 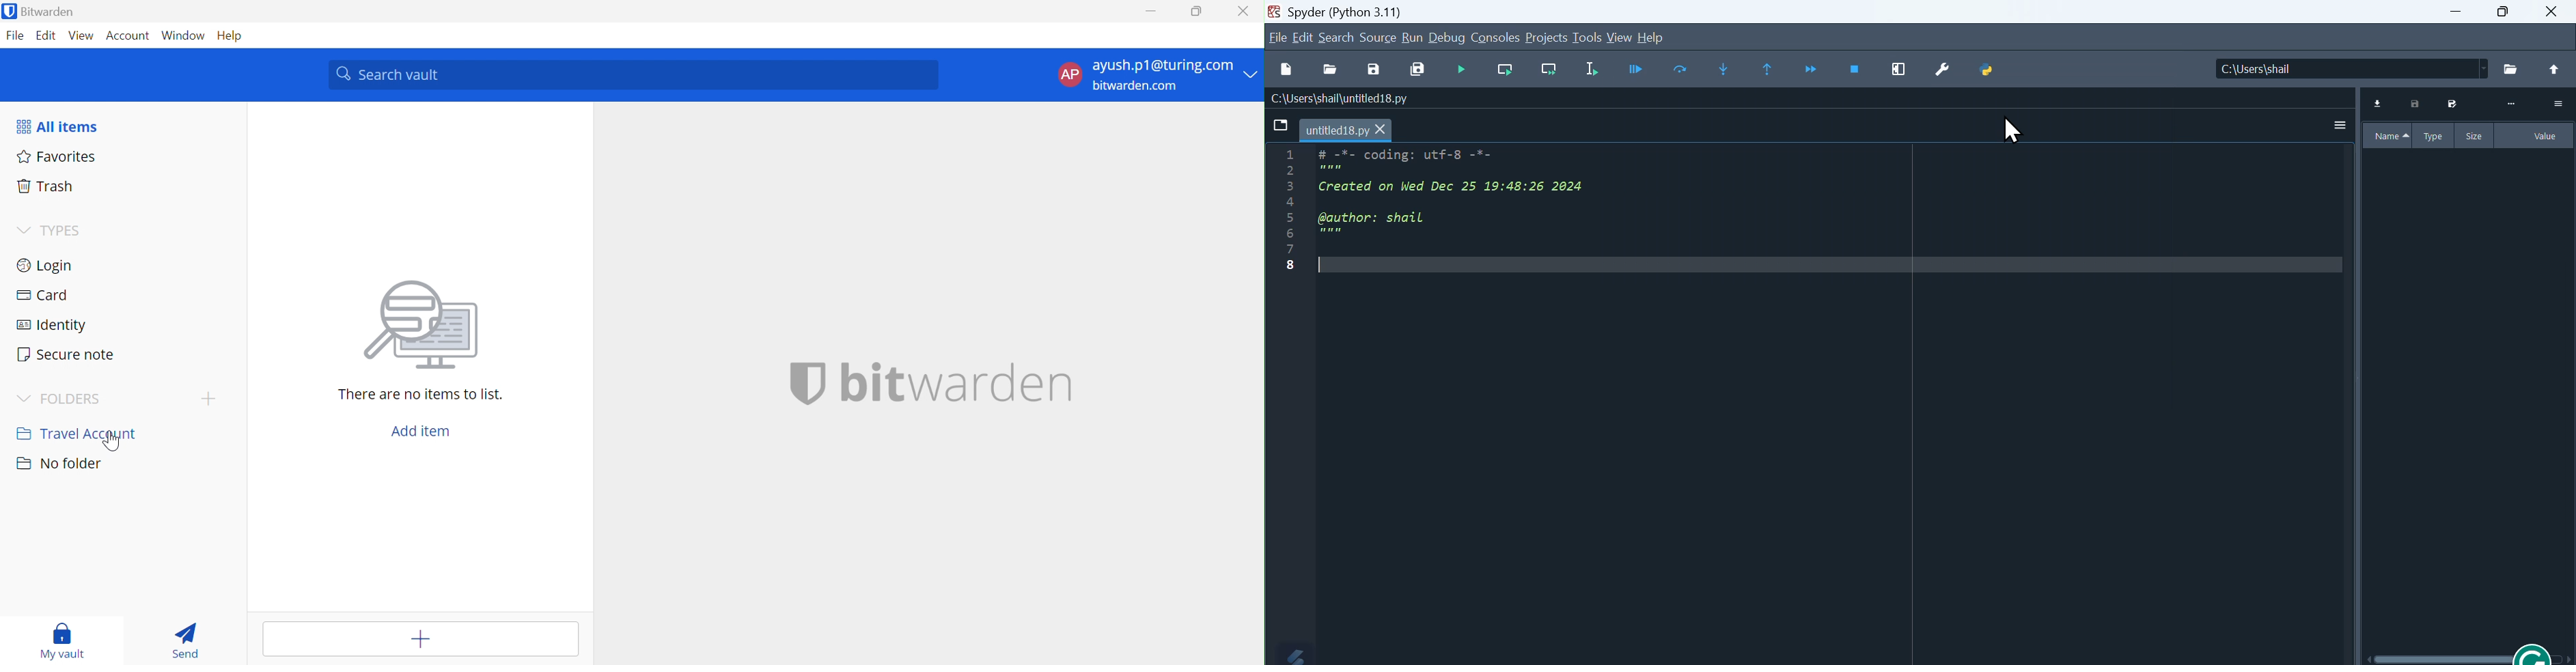 What do you see at coordinates (1379, 37) in the screenshot?
I see `Source` at bounding box center [1379, 37].